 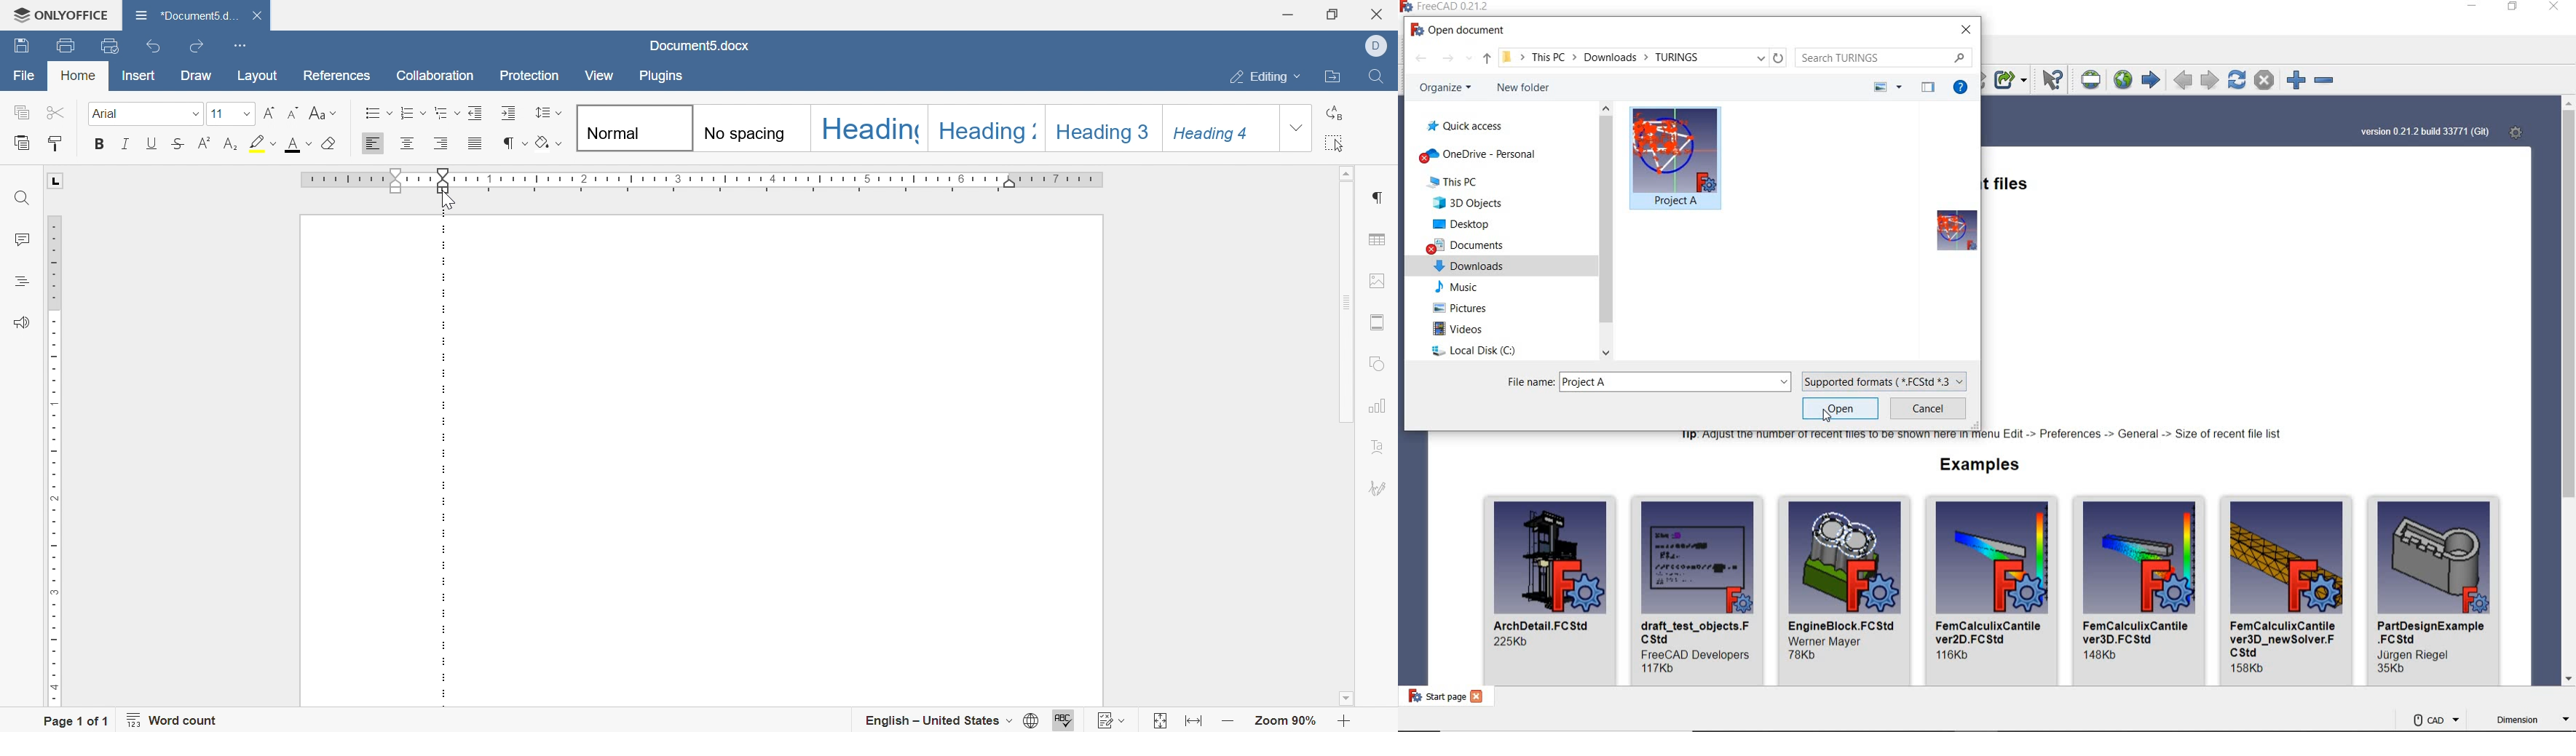 What do you see at coordinates (1227, 720) in the screenshot?
I see `zoom out` at bounding box center [1227, 720].